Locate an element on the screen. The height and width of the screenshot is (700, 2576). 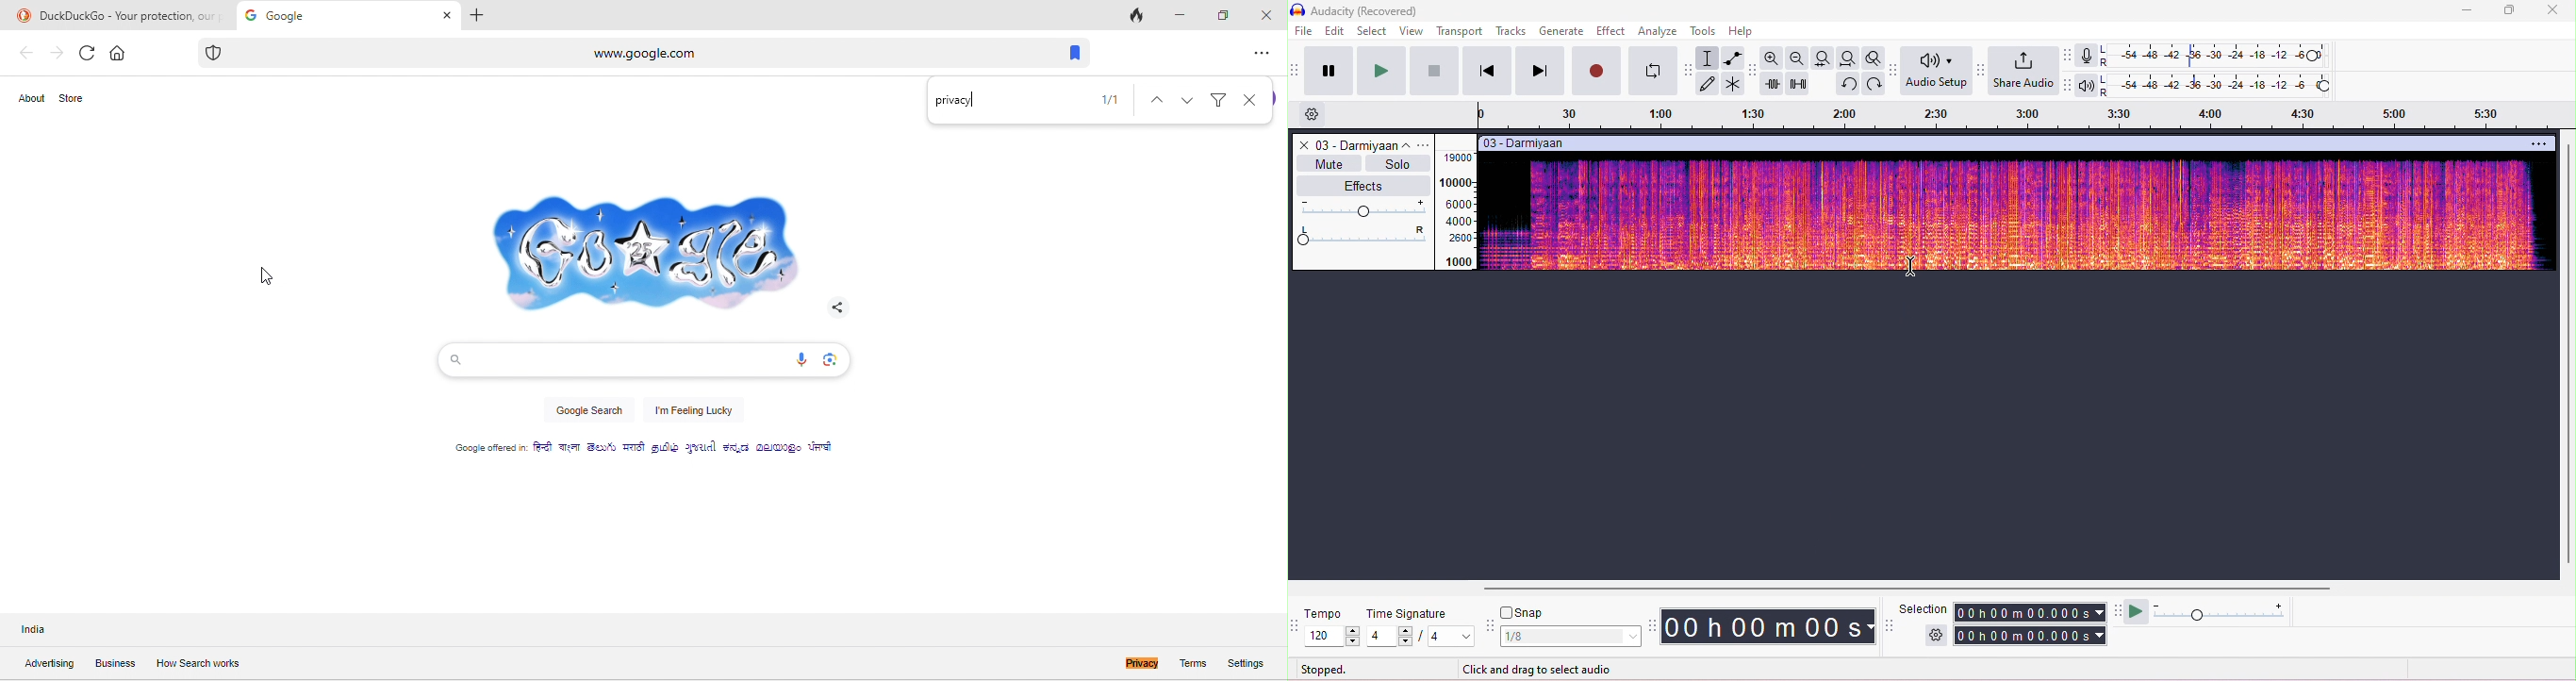
www.google.com is located at coordinates (571, 52).